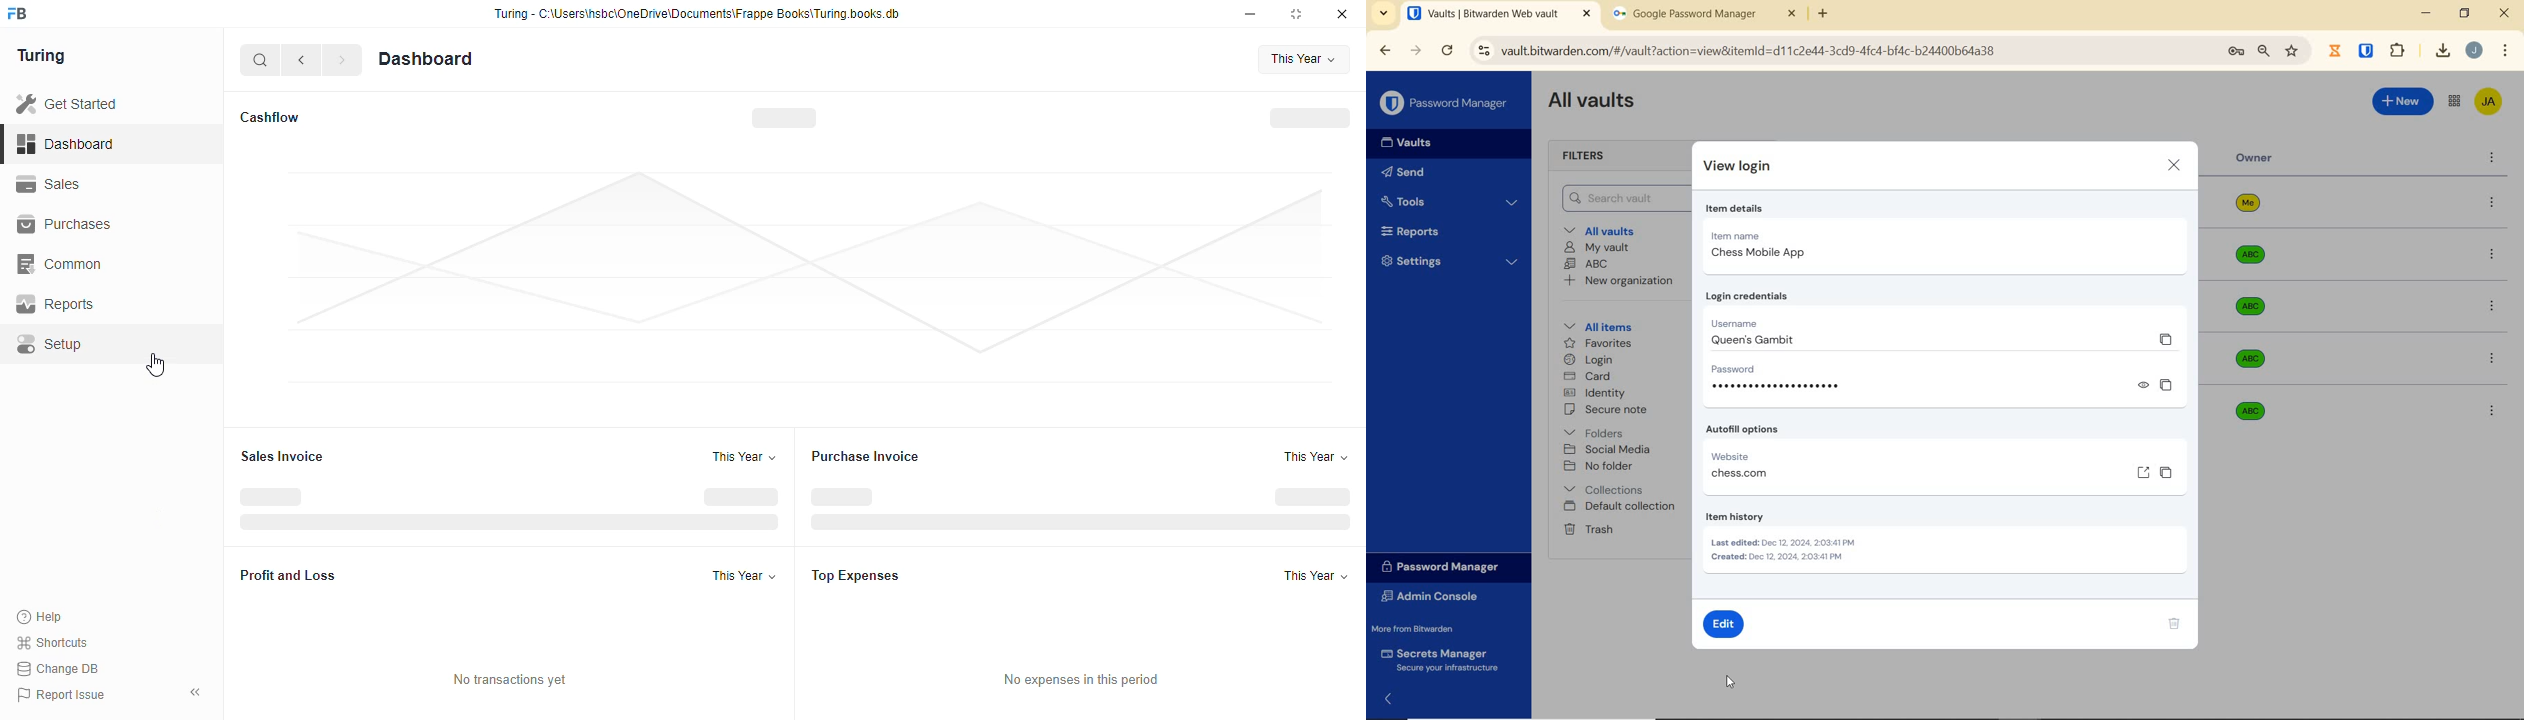 Image resolution: width=2548 pixels, height=728 pixels. What do you see at coordinates (2172, 626) in the screenshot?
I see `delete` at bounding box center [2172, 626].